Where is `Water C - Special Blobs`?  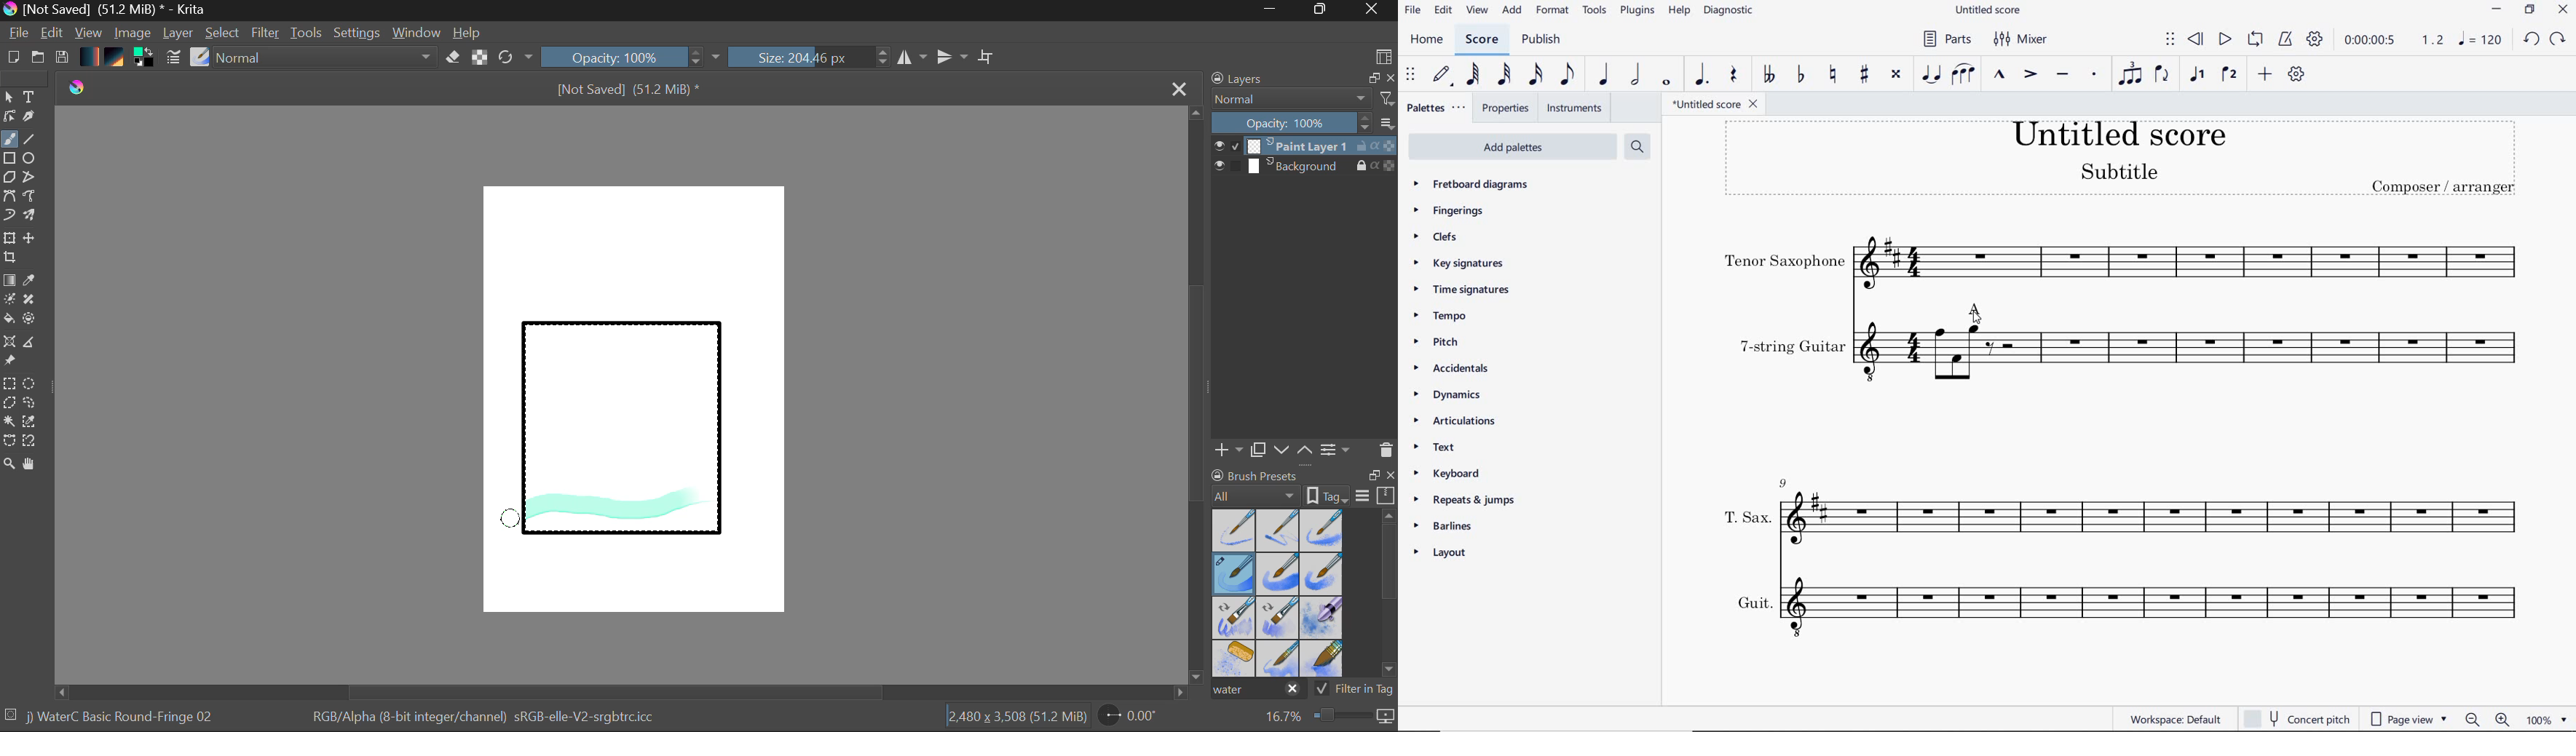
Water C - Special Blobs is located at coordinates (1322, 619).